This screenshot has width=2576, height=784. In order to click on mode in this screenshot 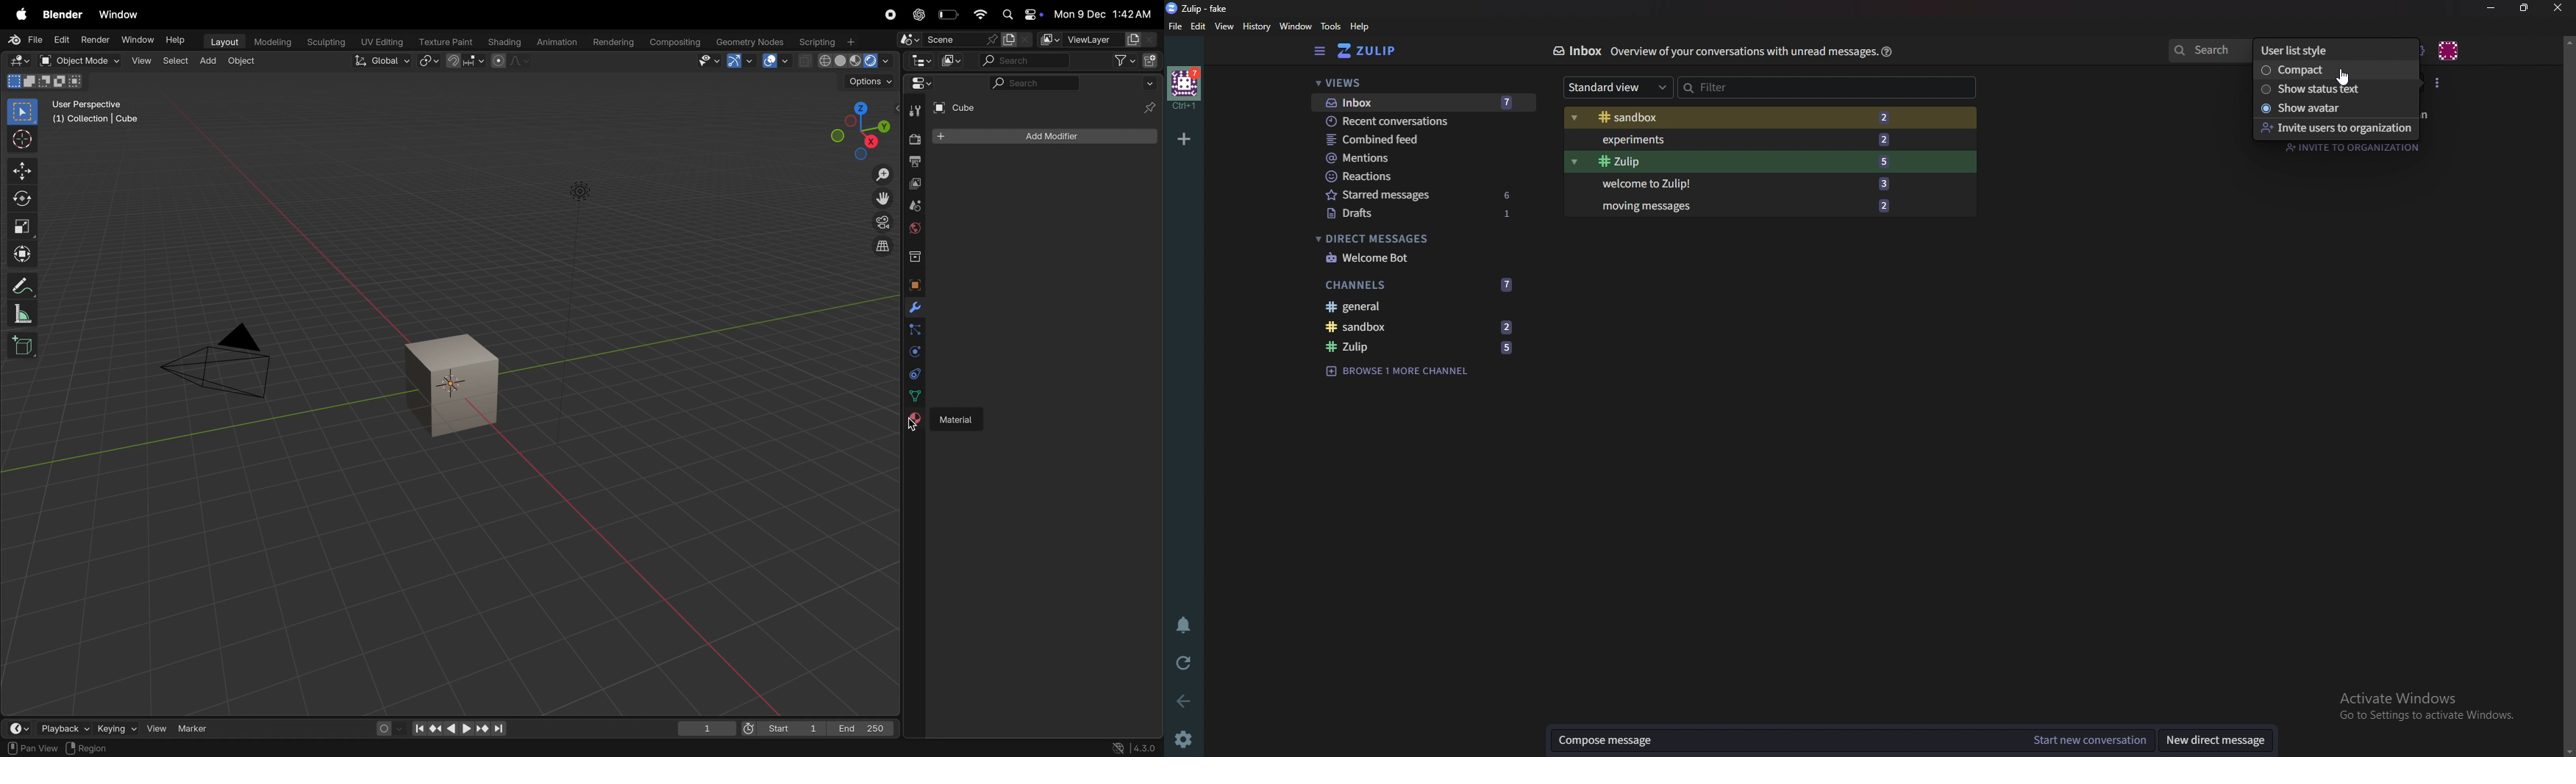, I will do `click(46, 80)`.